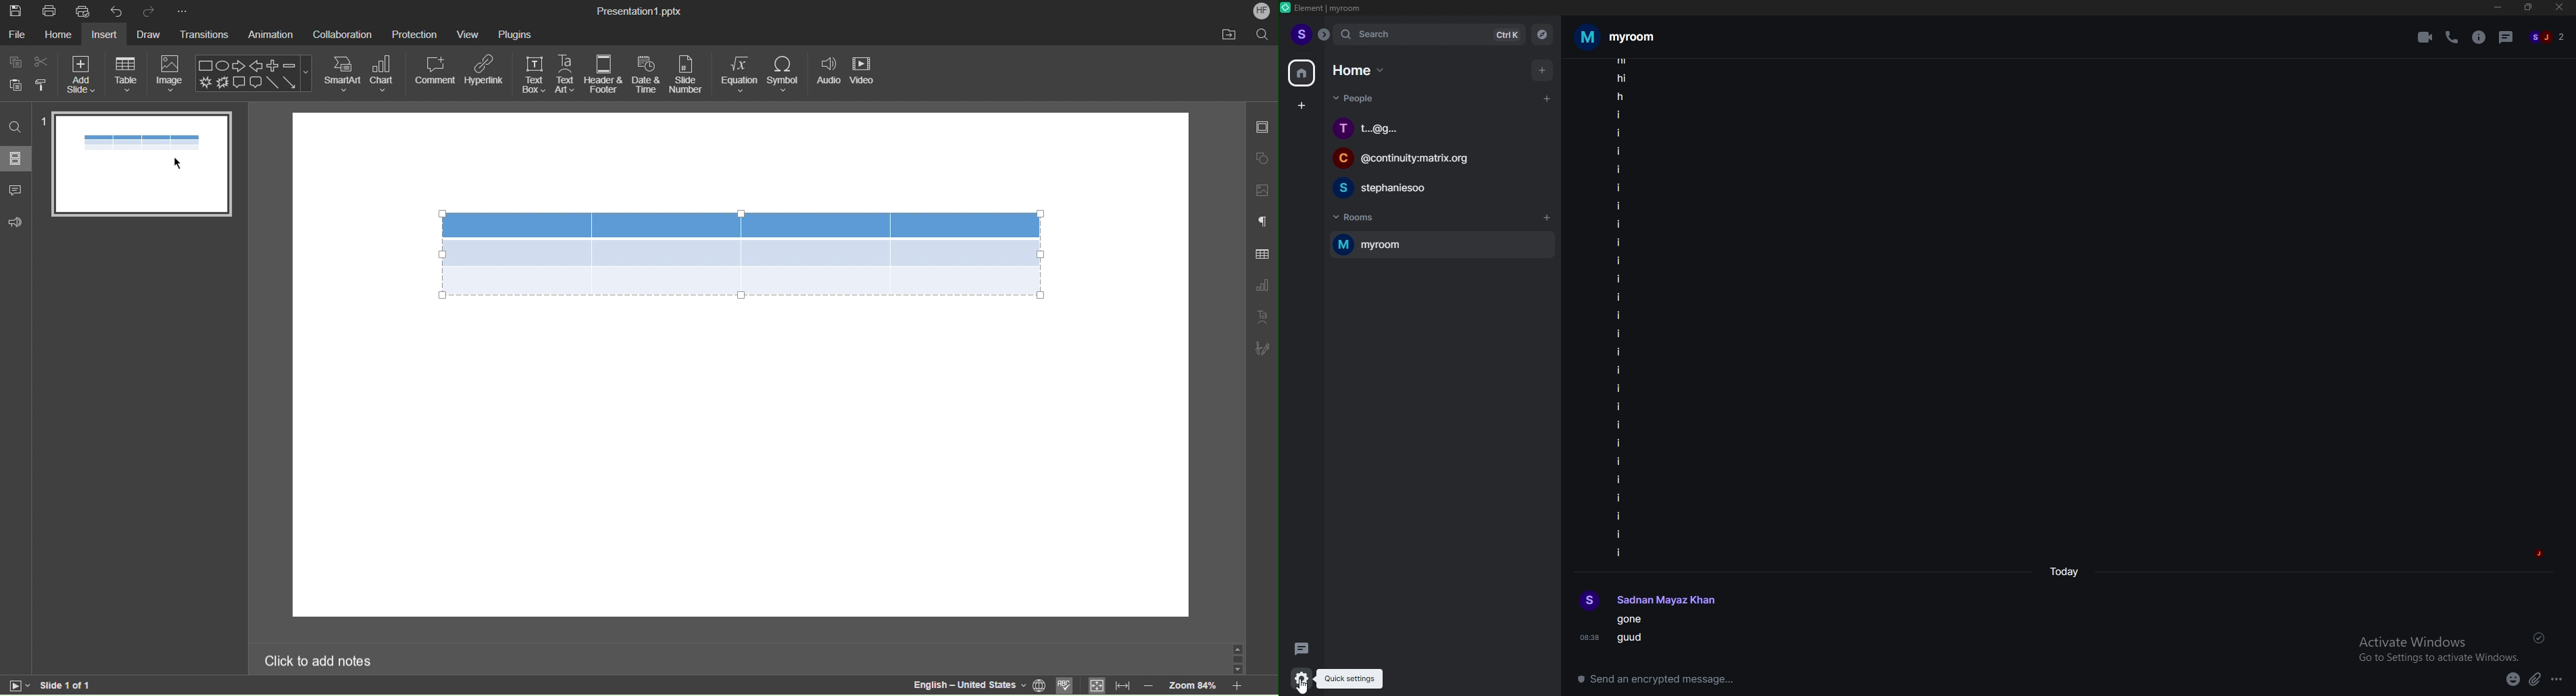 The width and height of the screenshot is (2576, 700). What do you see at coordinates (1263, 189) in the screenshot?
I see `Image Settings` at bounding box center [1263, 189].